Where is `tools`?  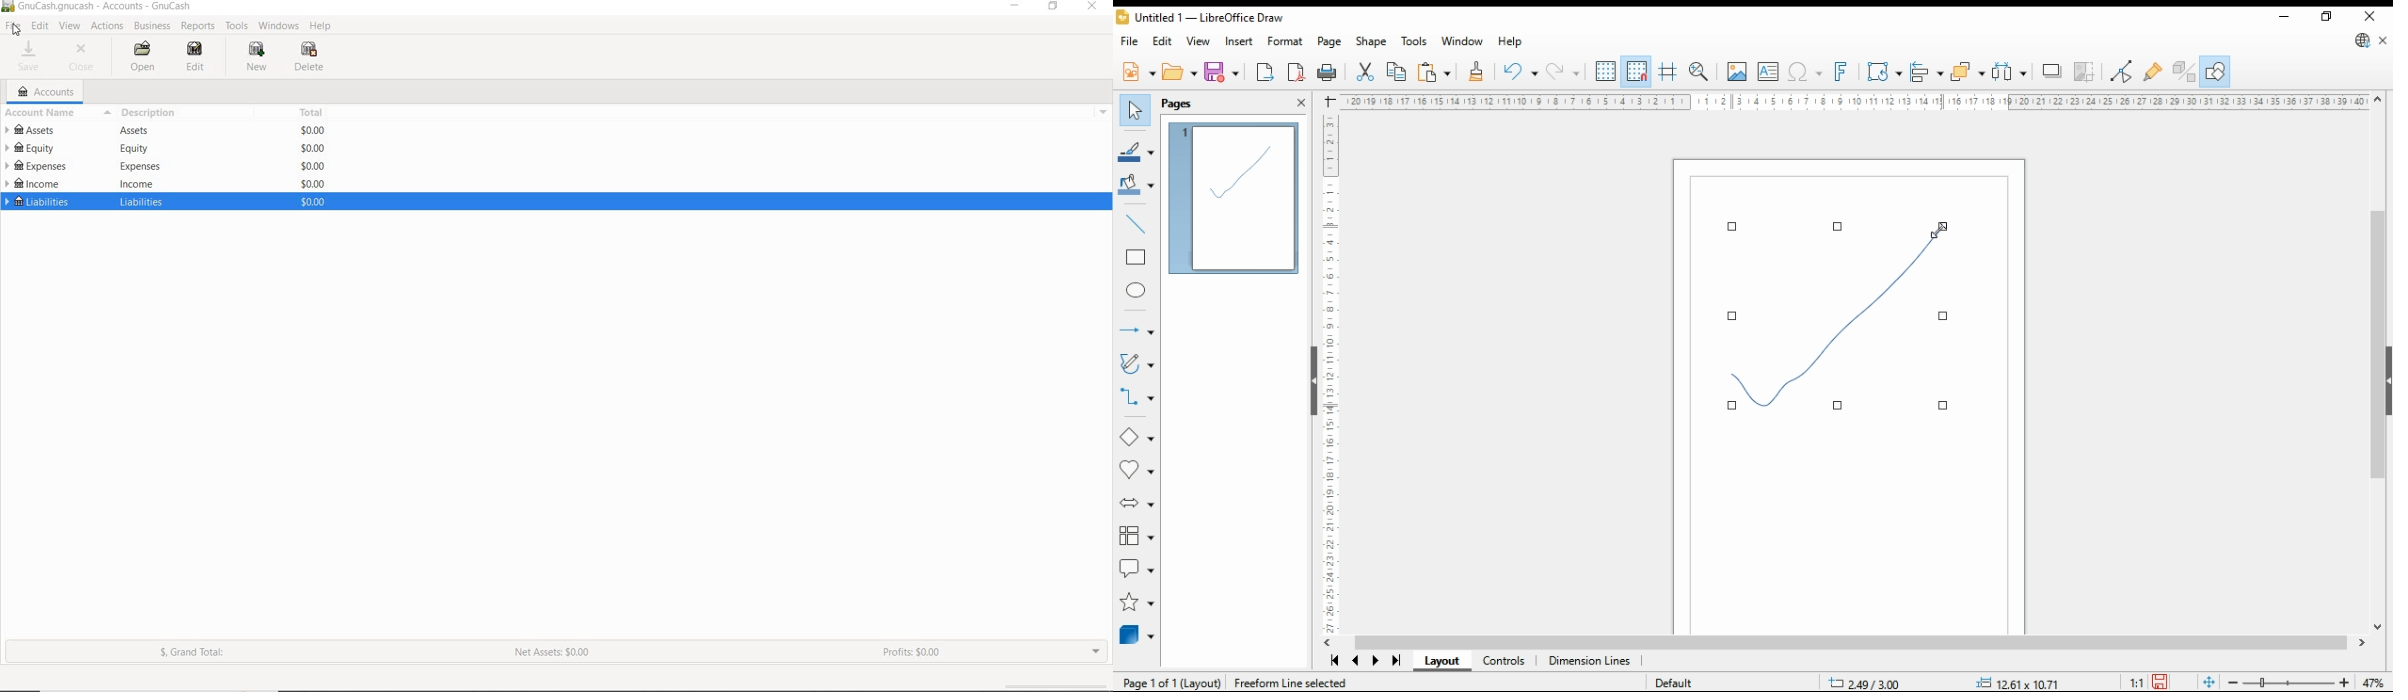
tools is located at coordinates (1415, 42).